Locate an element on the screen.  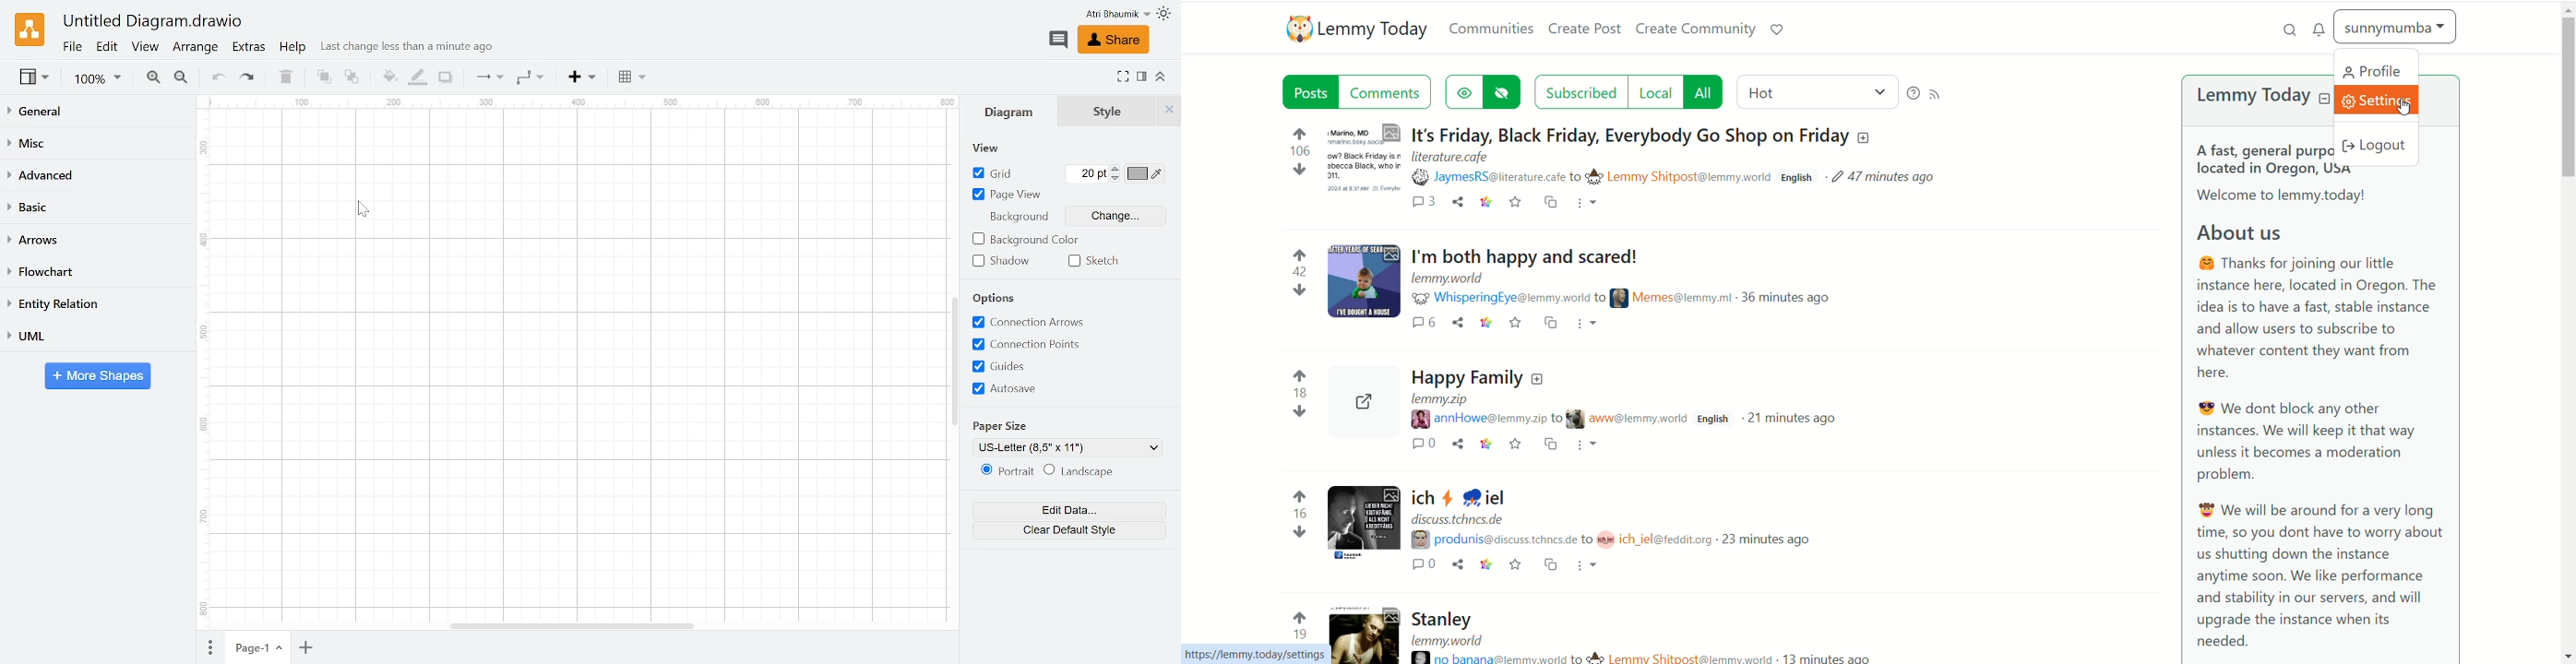
Delete is located at coordinates (286, 78).